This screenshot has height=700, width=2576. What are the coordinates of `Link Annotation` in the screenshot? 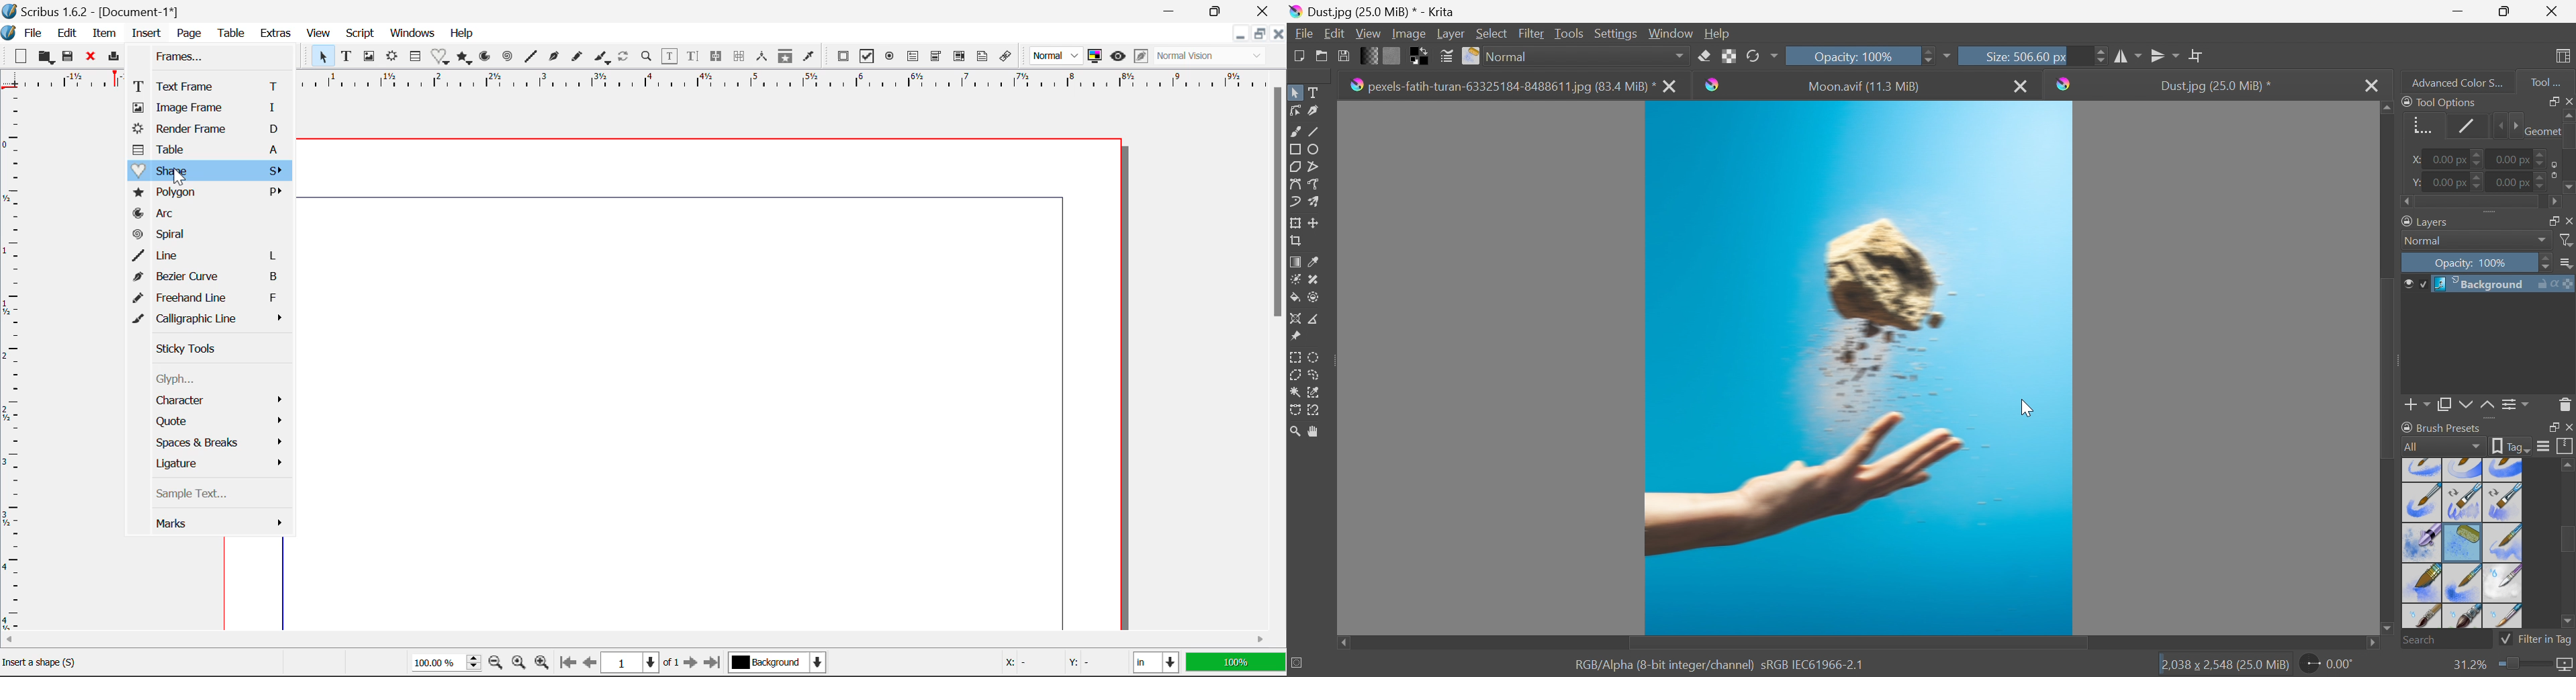 It's located at (1006, 57).